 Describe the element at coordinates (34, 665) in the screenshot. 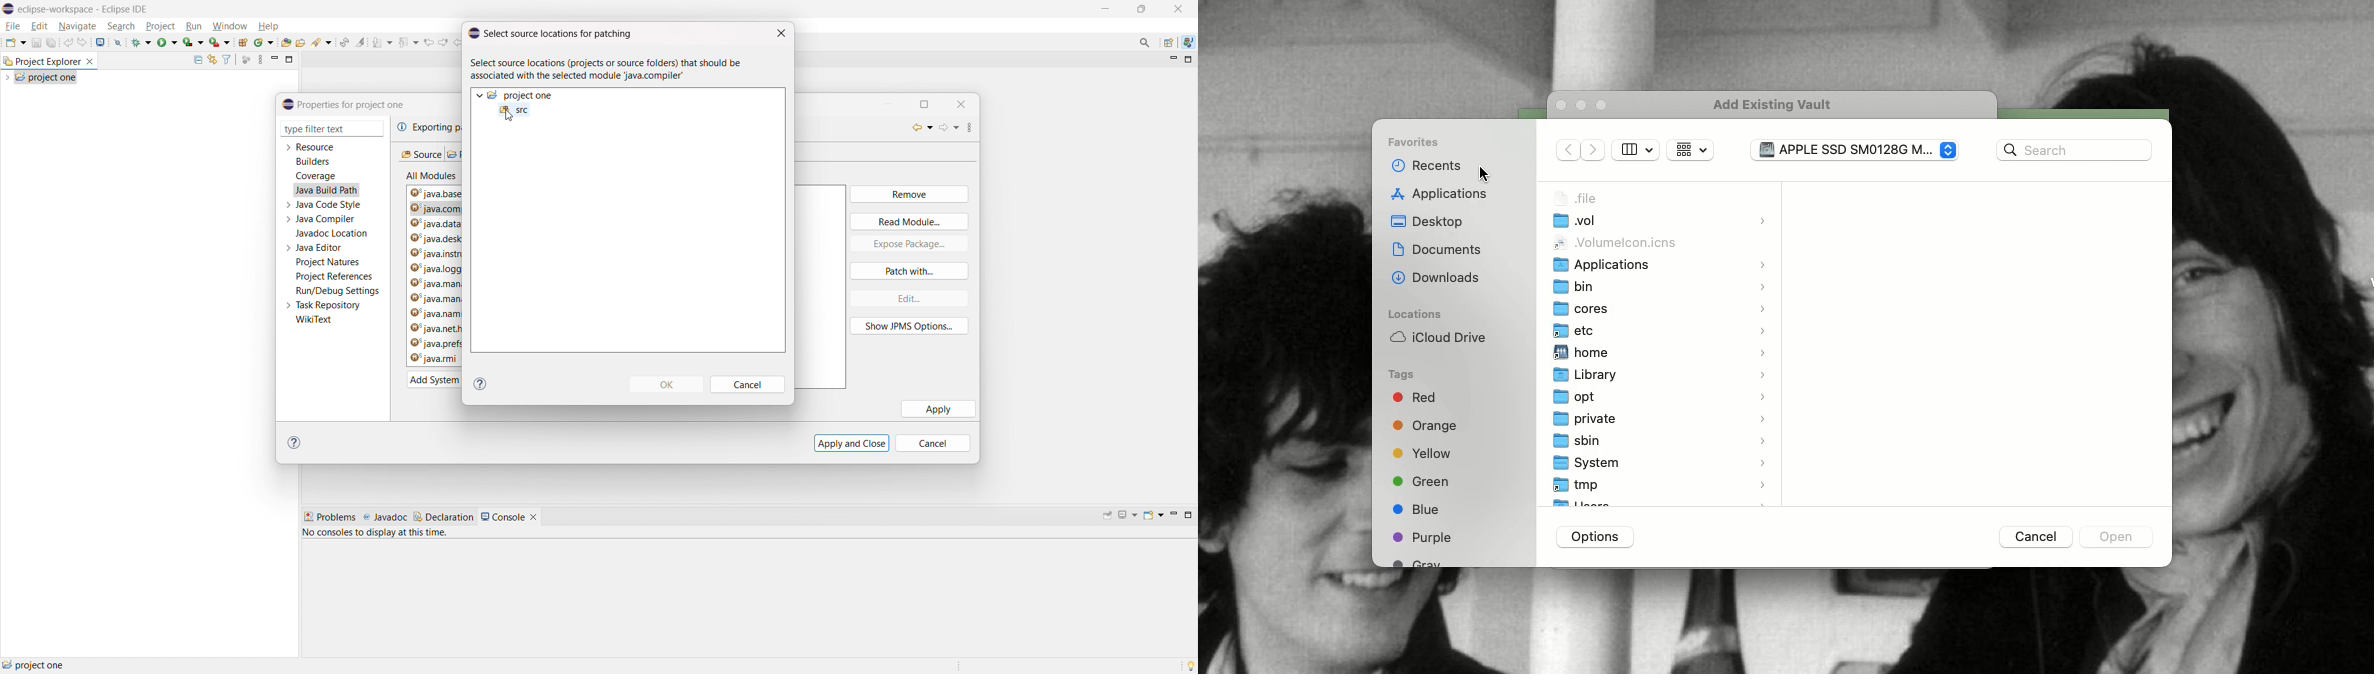

I see `project one` at that location.